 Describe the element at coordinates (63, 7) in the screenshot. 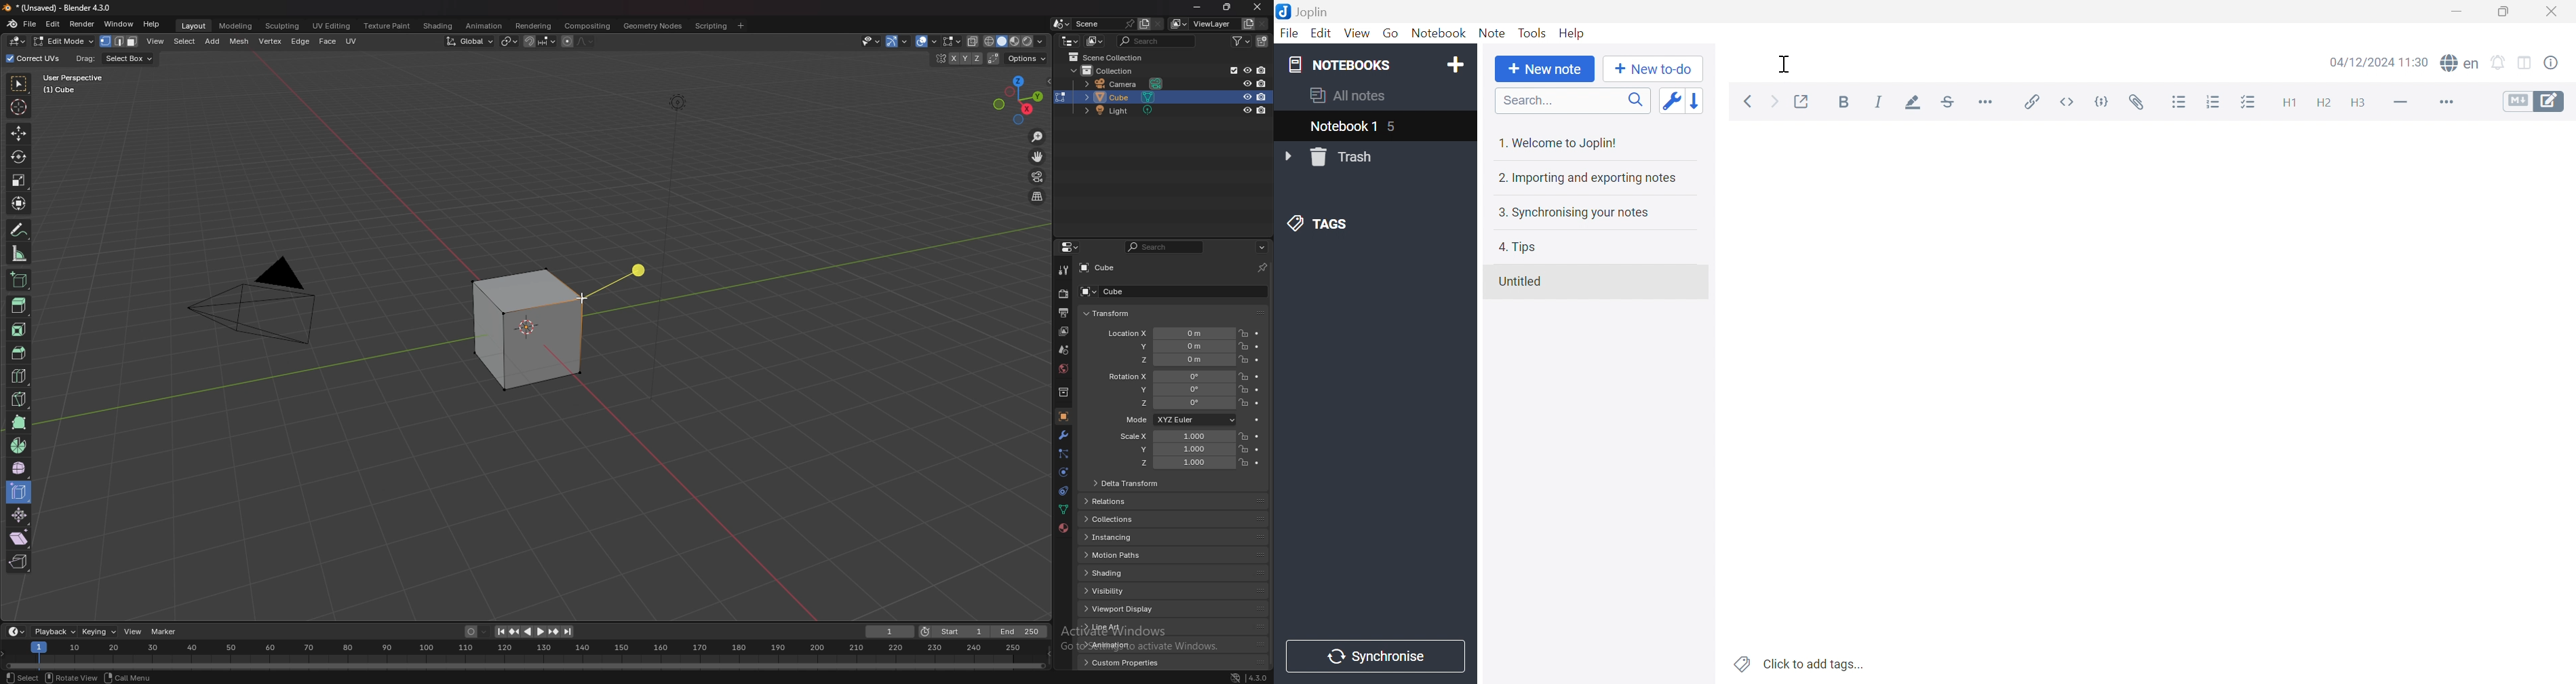

I see `title` at that location.